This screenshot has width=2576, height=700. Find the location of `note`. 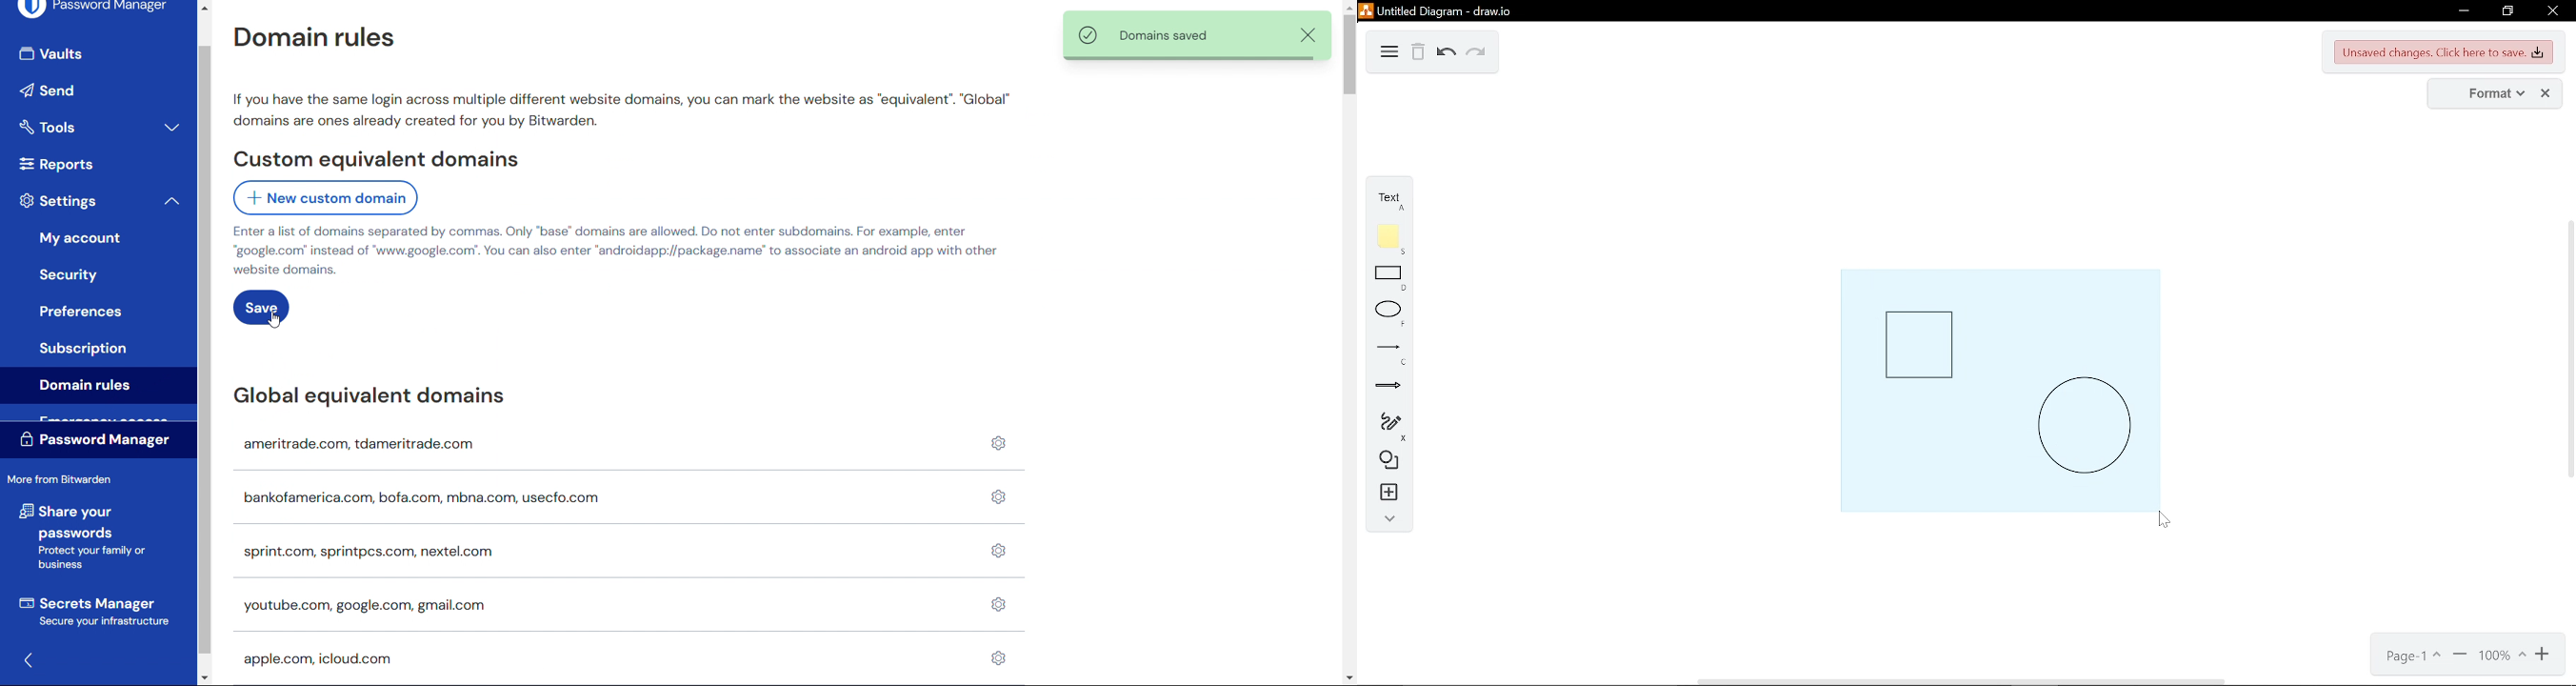

note is located at coordinates (1387, 240).